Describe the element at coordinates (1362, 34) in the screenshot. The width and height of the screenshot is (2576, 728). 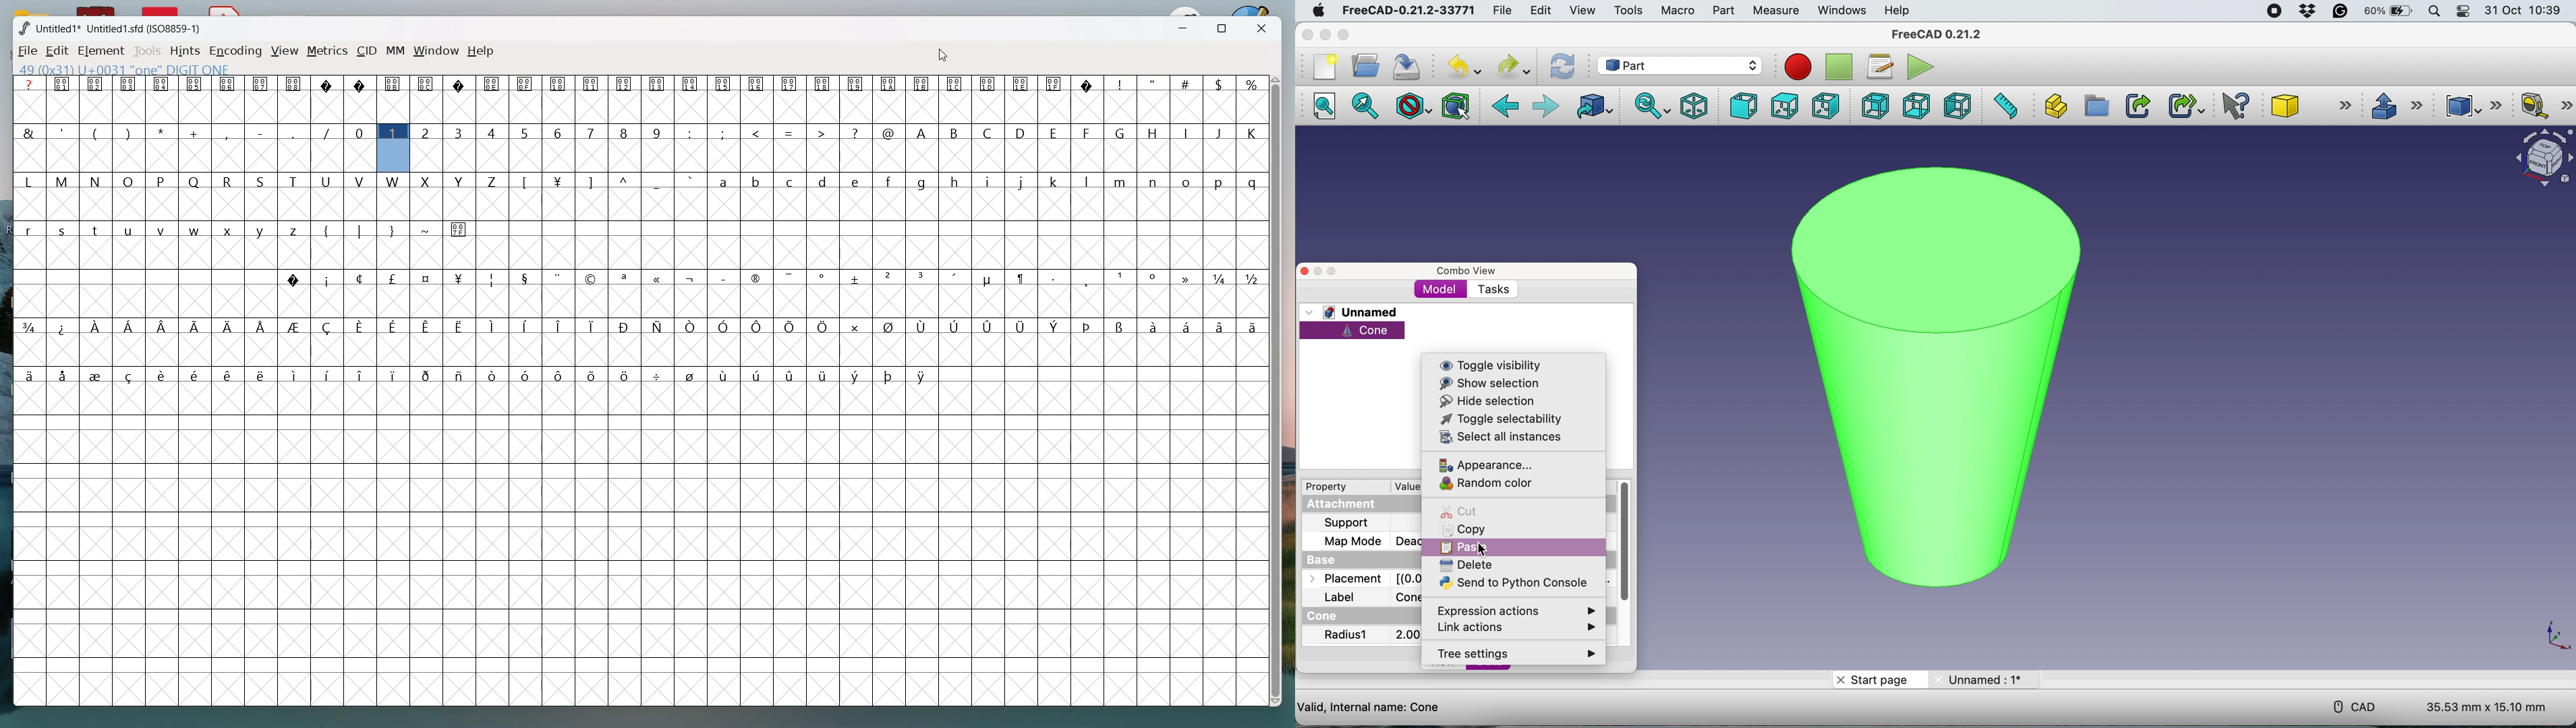
I see `maximise` at that location.